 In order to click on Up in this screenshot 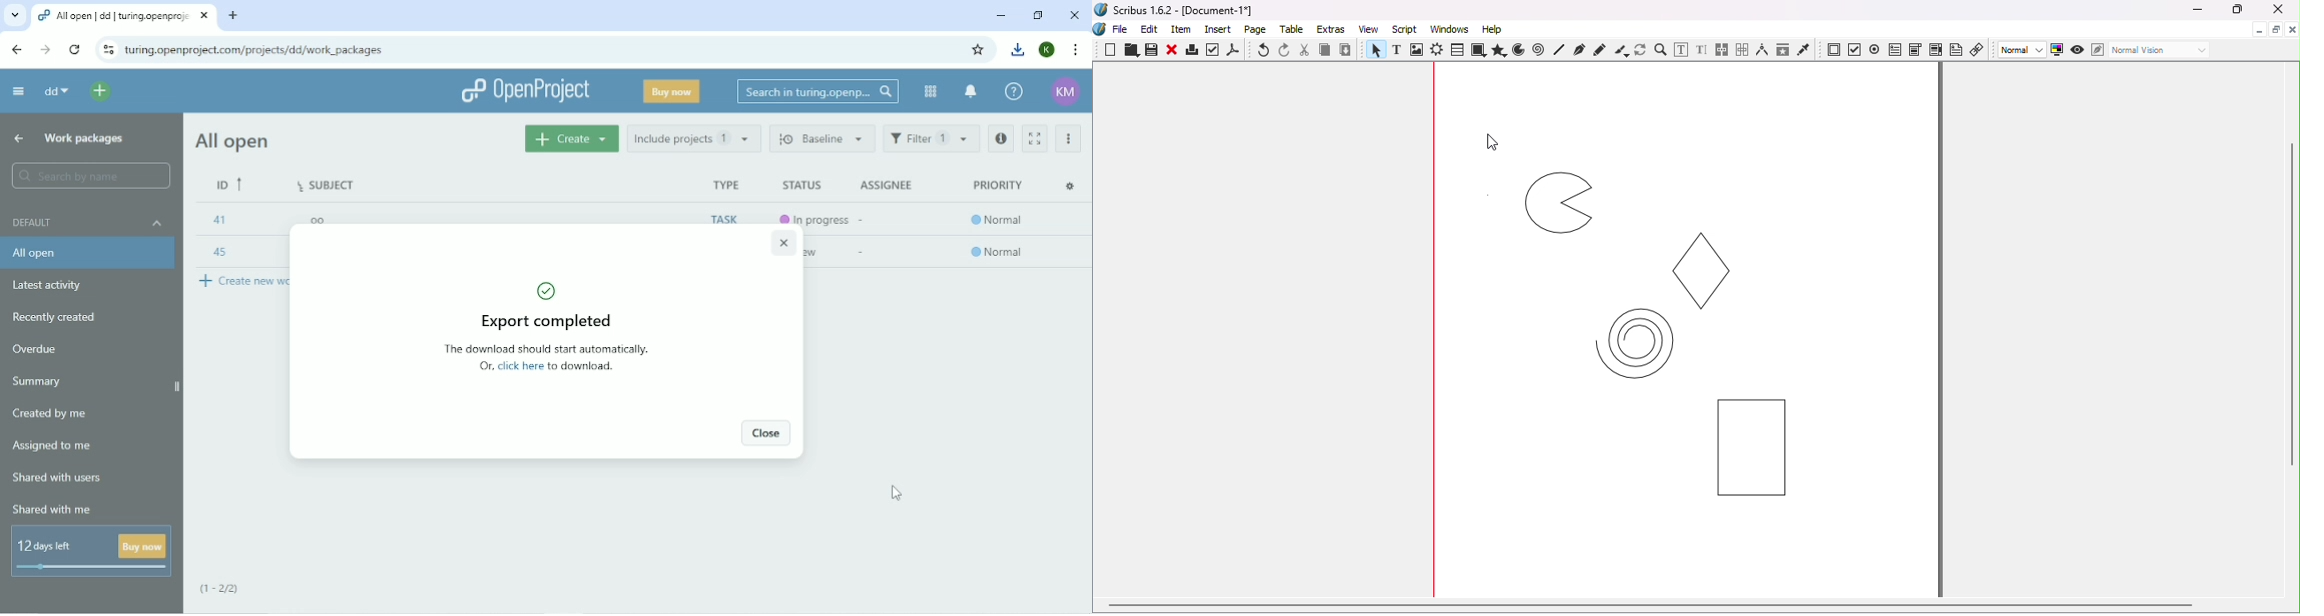, I will do `click(17, 139)`.